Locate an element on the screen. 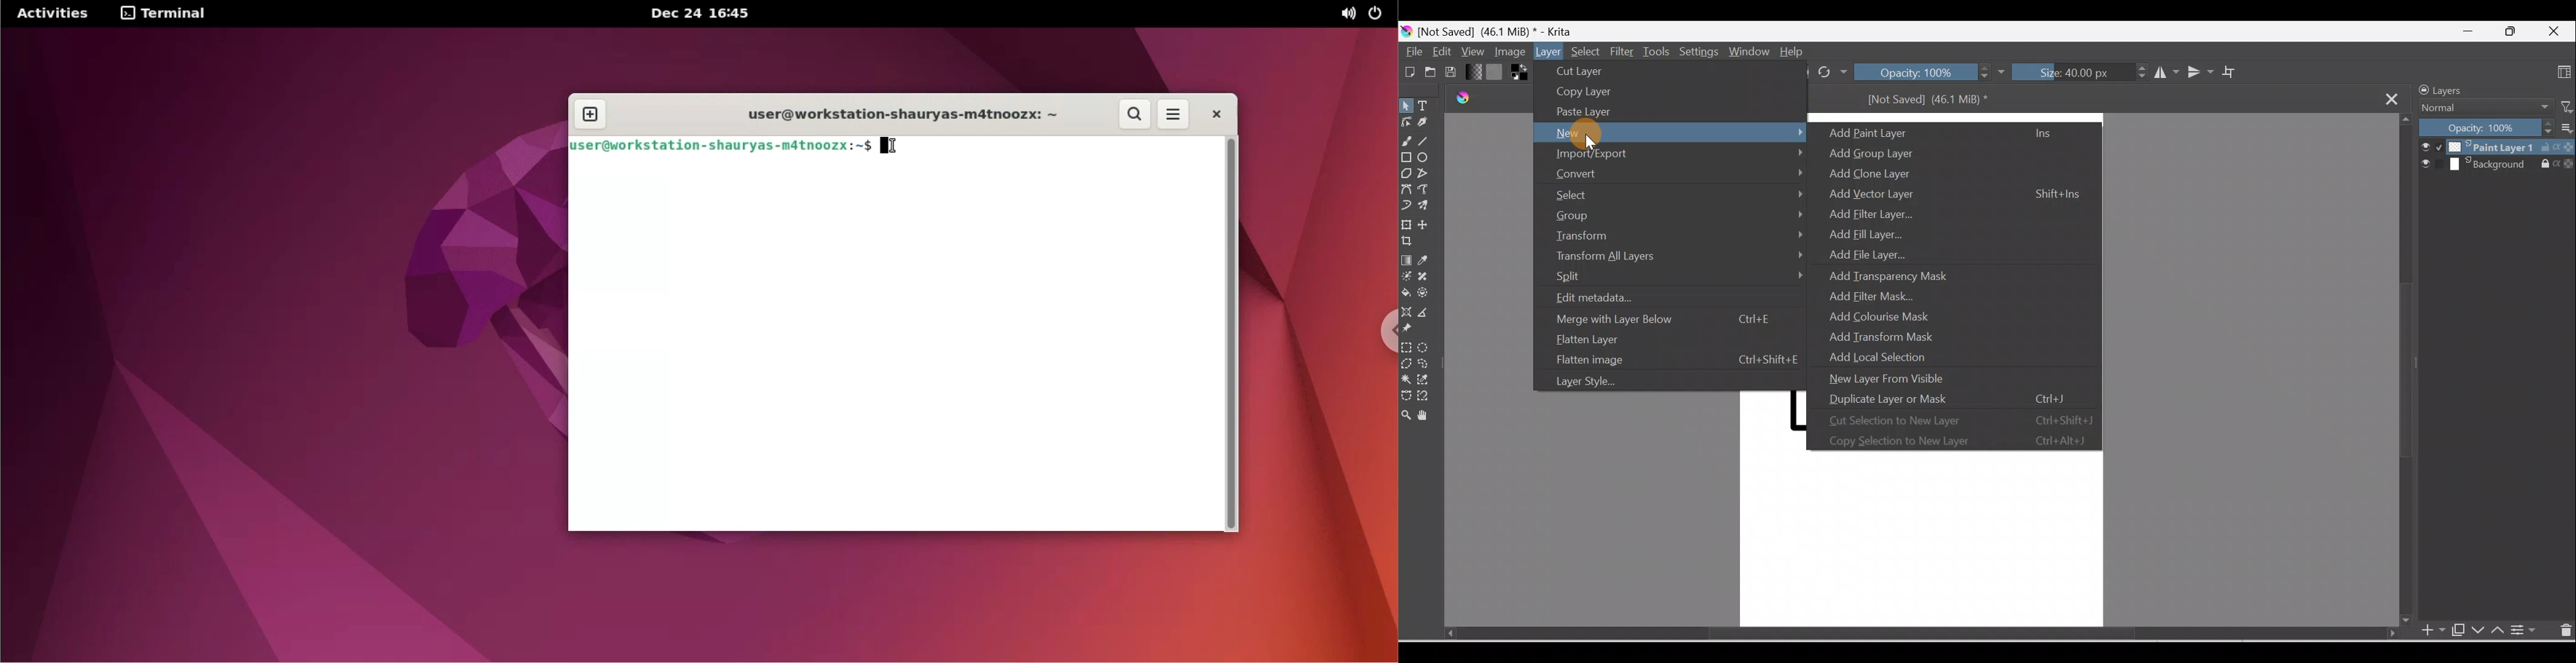  Select is located at coordinates (1585, 50).